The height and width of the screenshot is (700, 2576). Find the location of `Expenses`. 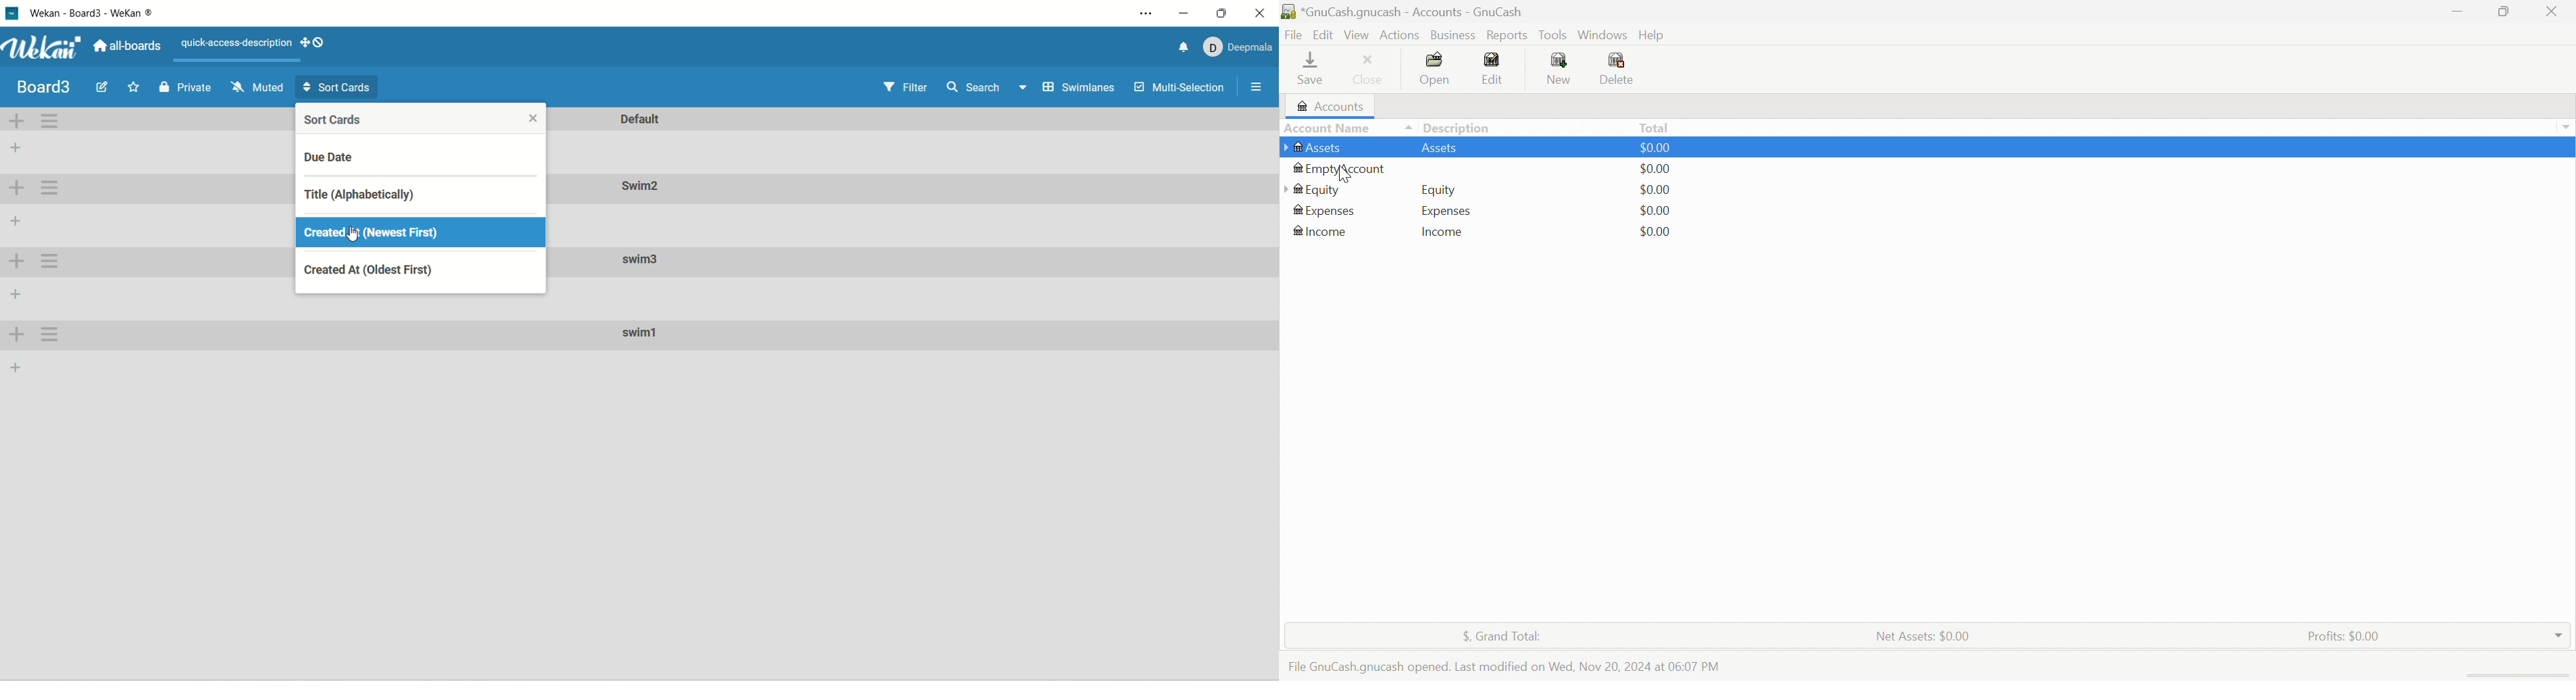

Expenses is located at coordinates (1330, 211).